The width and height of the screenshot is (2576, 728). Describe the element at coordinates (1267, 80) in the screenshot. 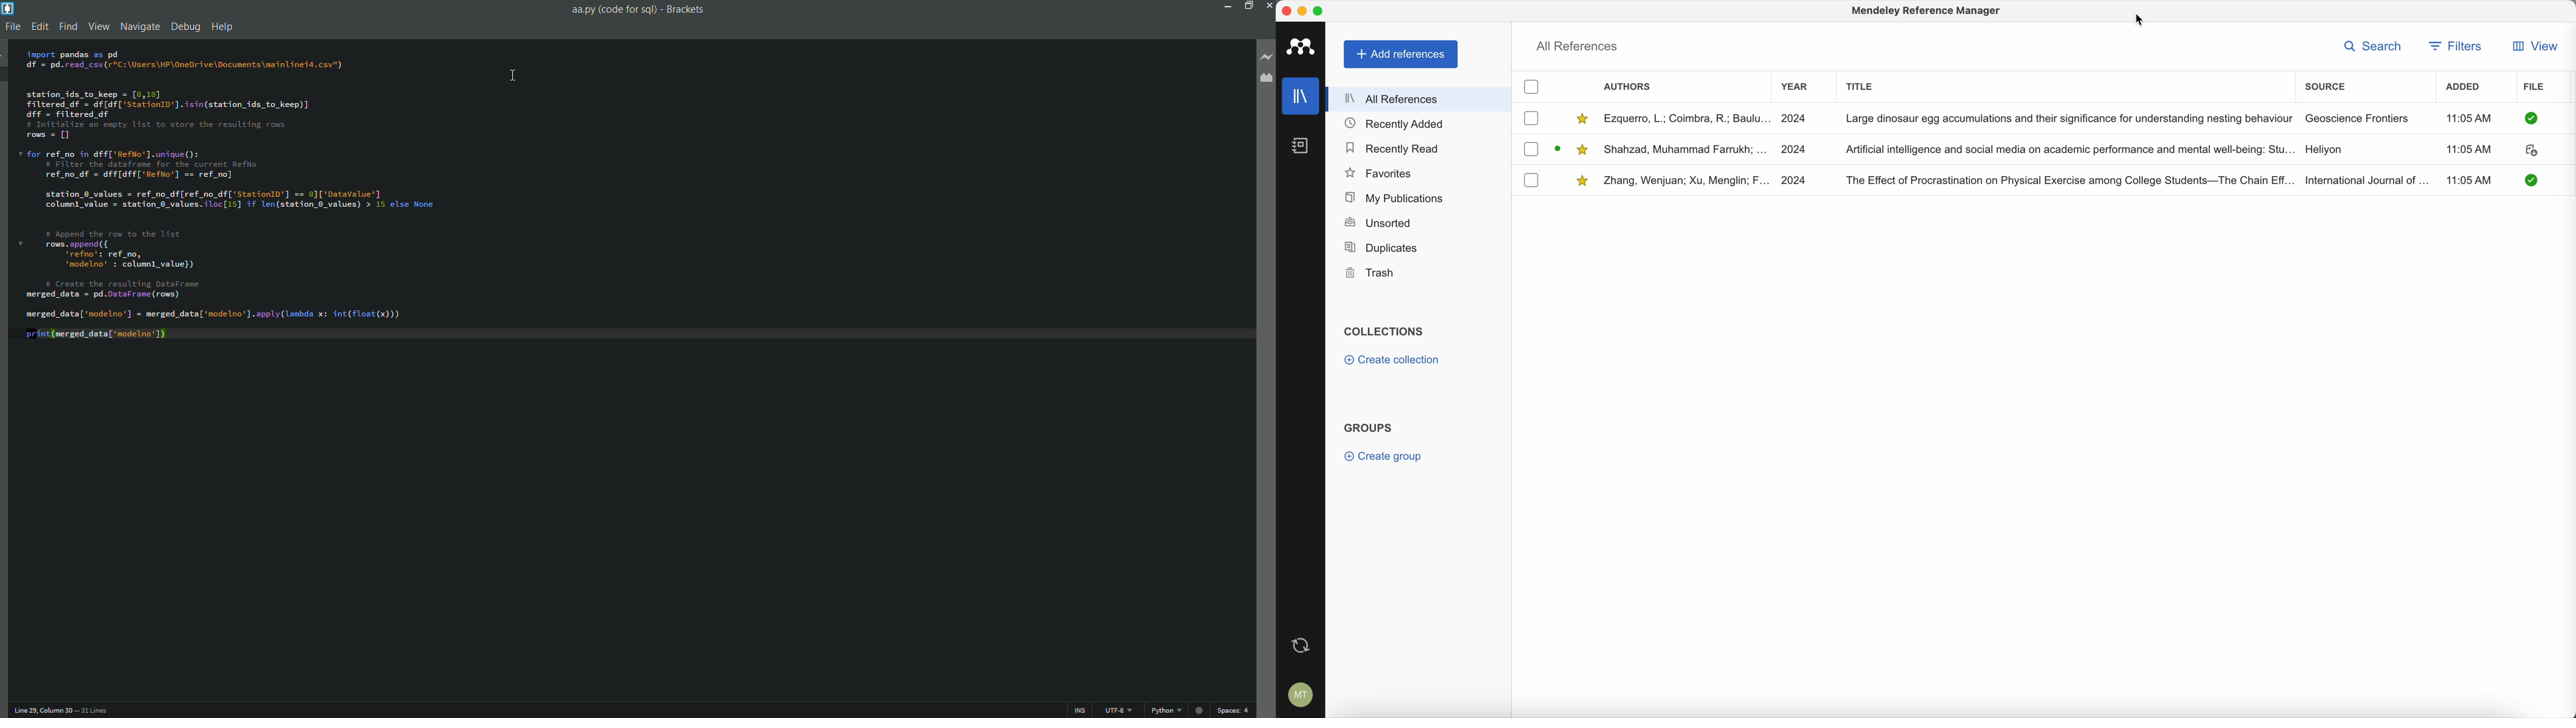

I see `extension manager button` at that location.